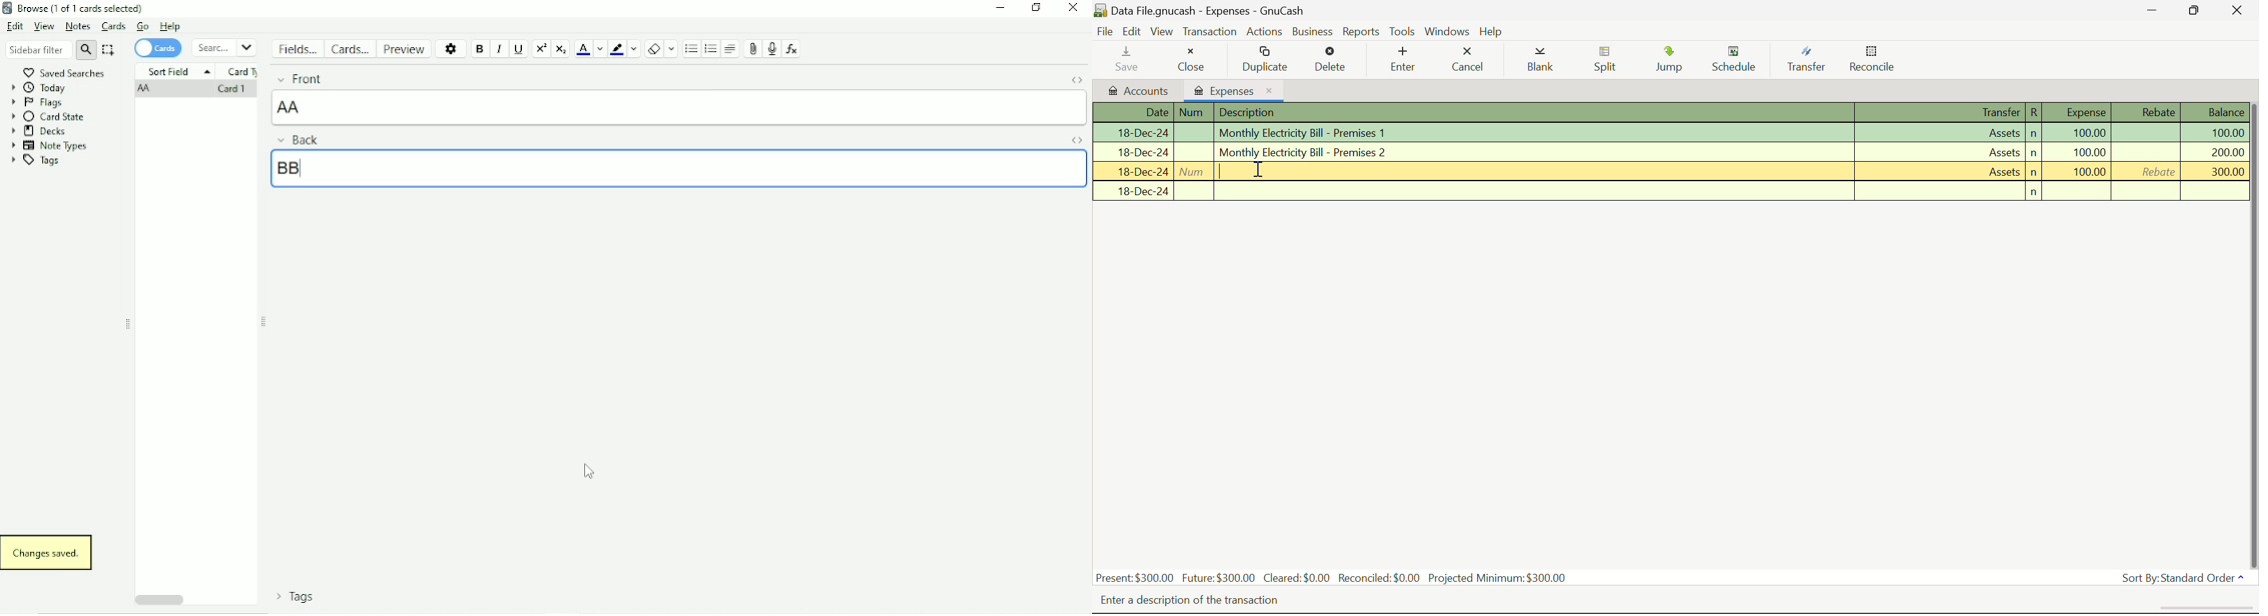 This screenshot has width=2268, height=616. Describe the element at coordinates (1259, 168) in the screenshot. I see `Cursor Position` at that location.